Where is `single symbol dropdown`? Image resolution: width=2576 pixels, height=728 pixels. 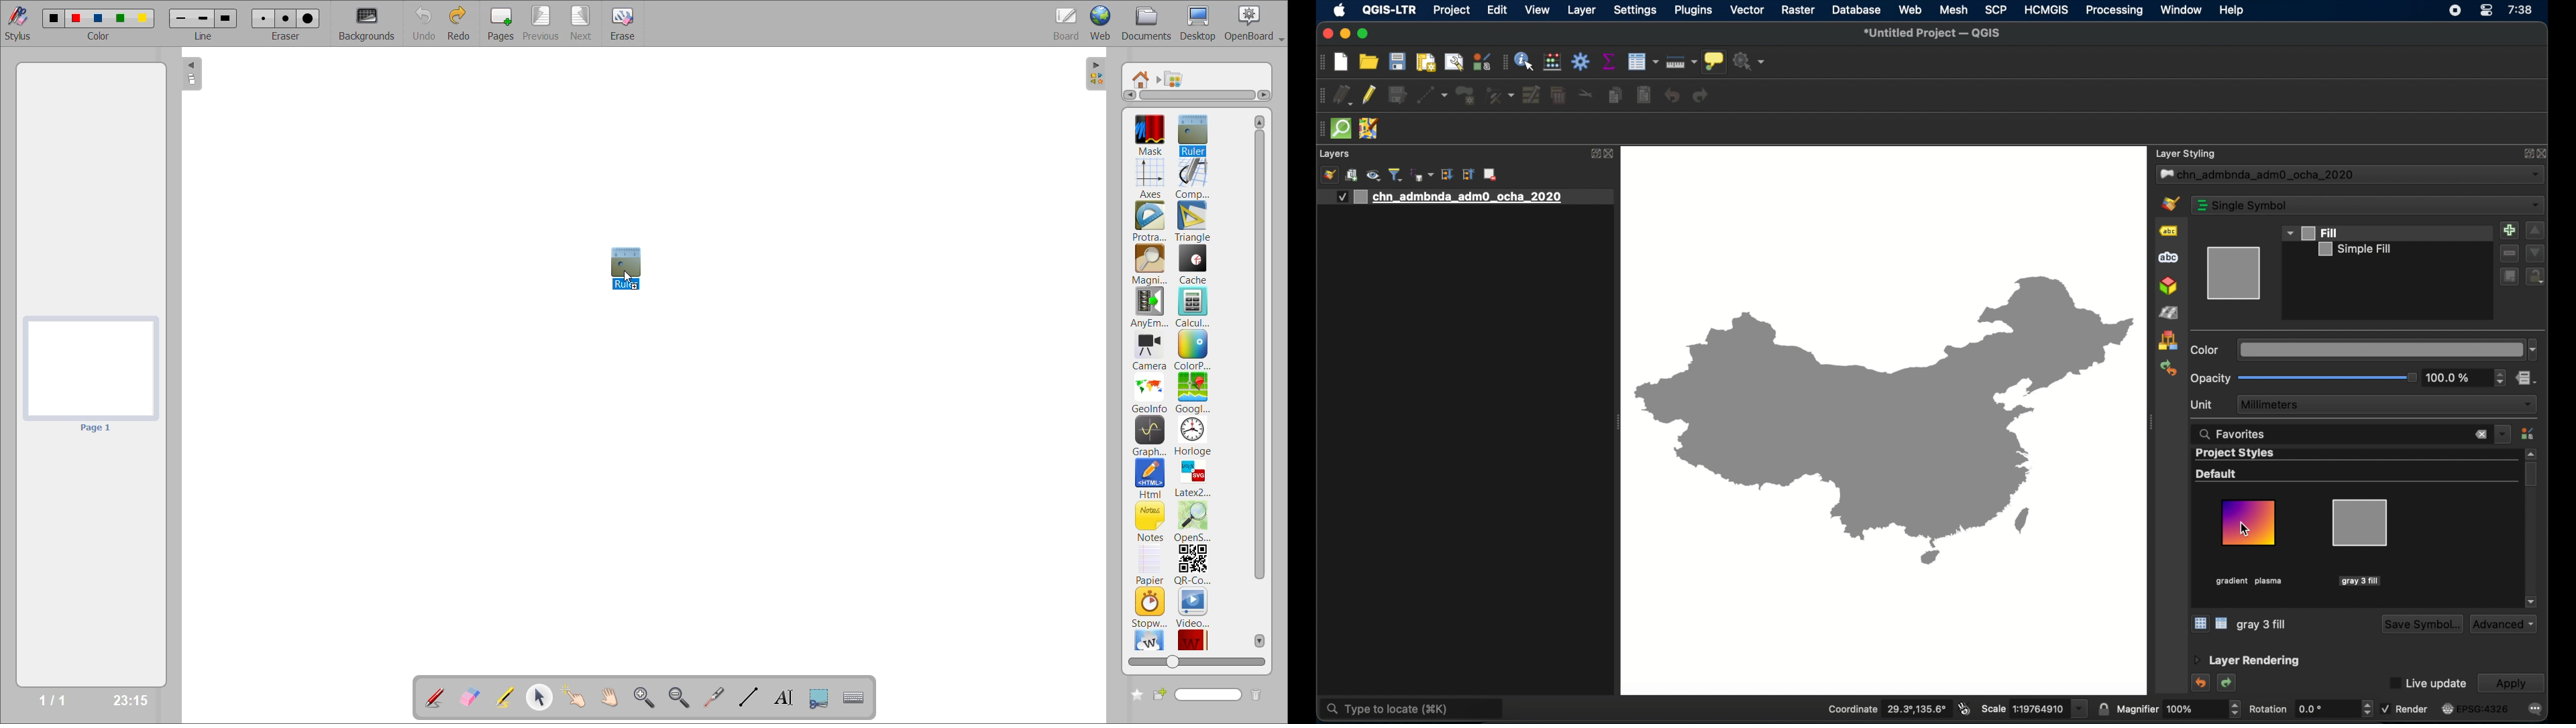
single symbol dropdown is located at coordinates (2367, 205).